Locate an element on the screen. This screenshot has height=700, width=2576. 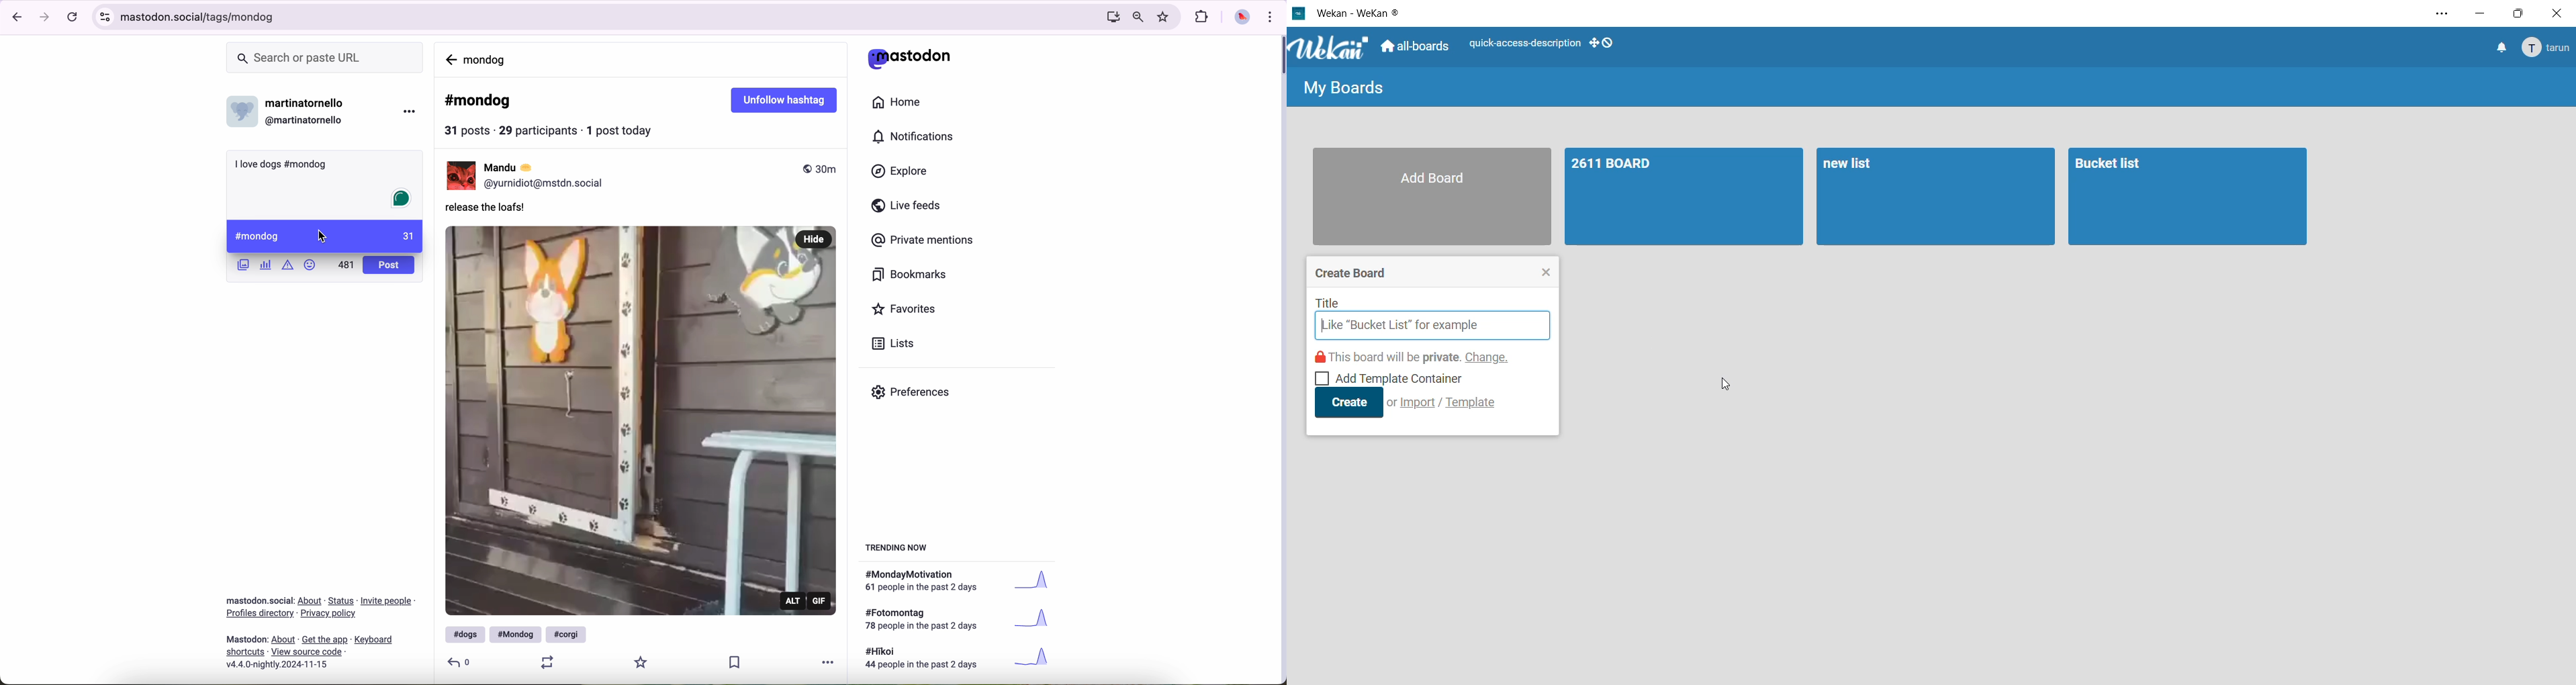
zoom is located at coordinates (1138, 18).